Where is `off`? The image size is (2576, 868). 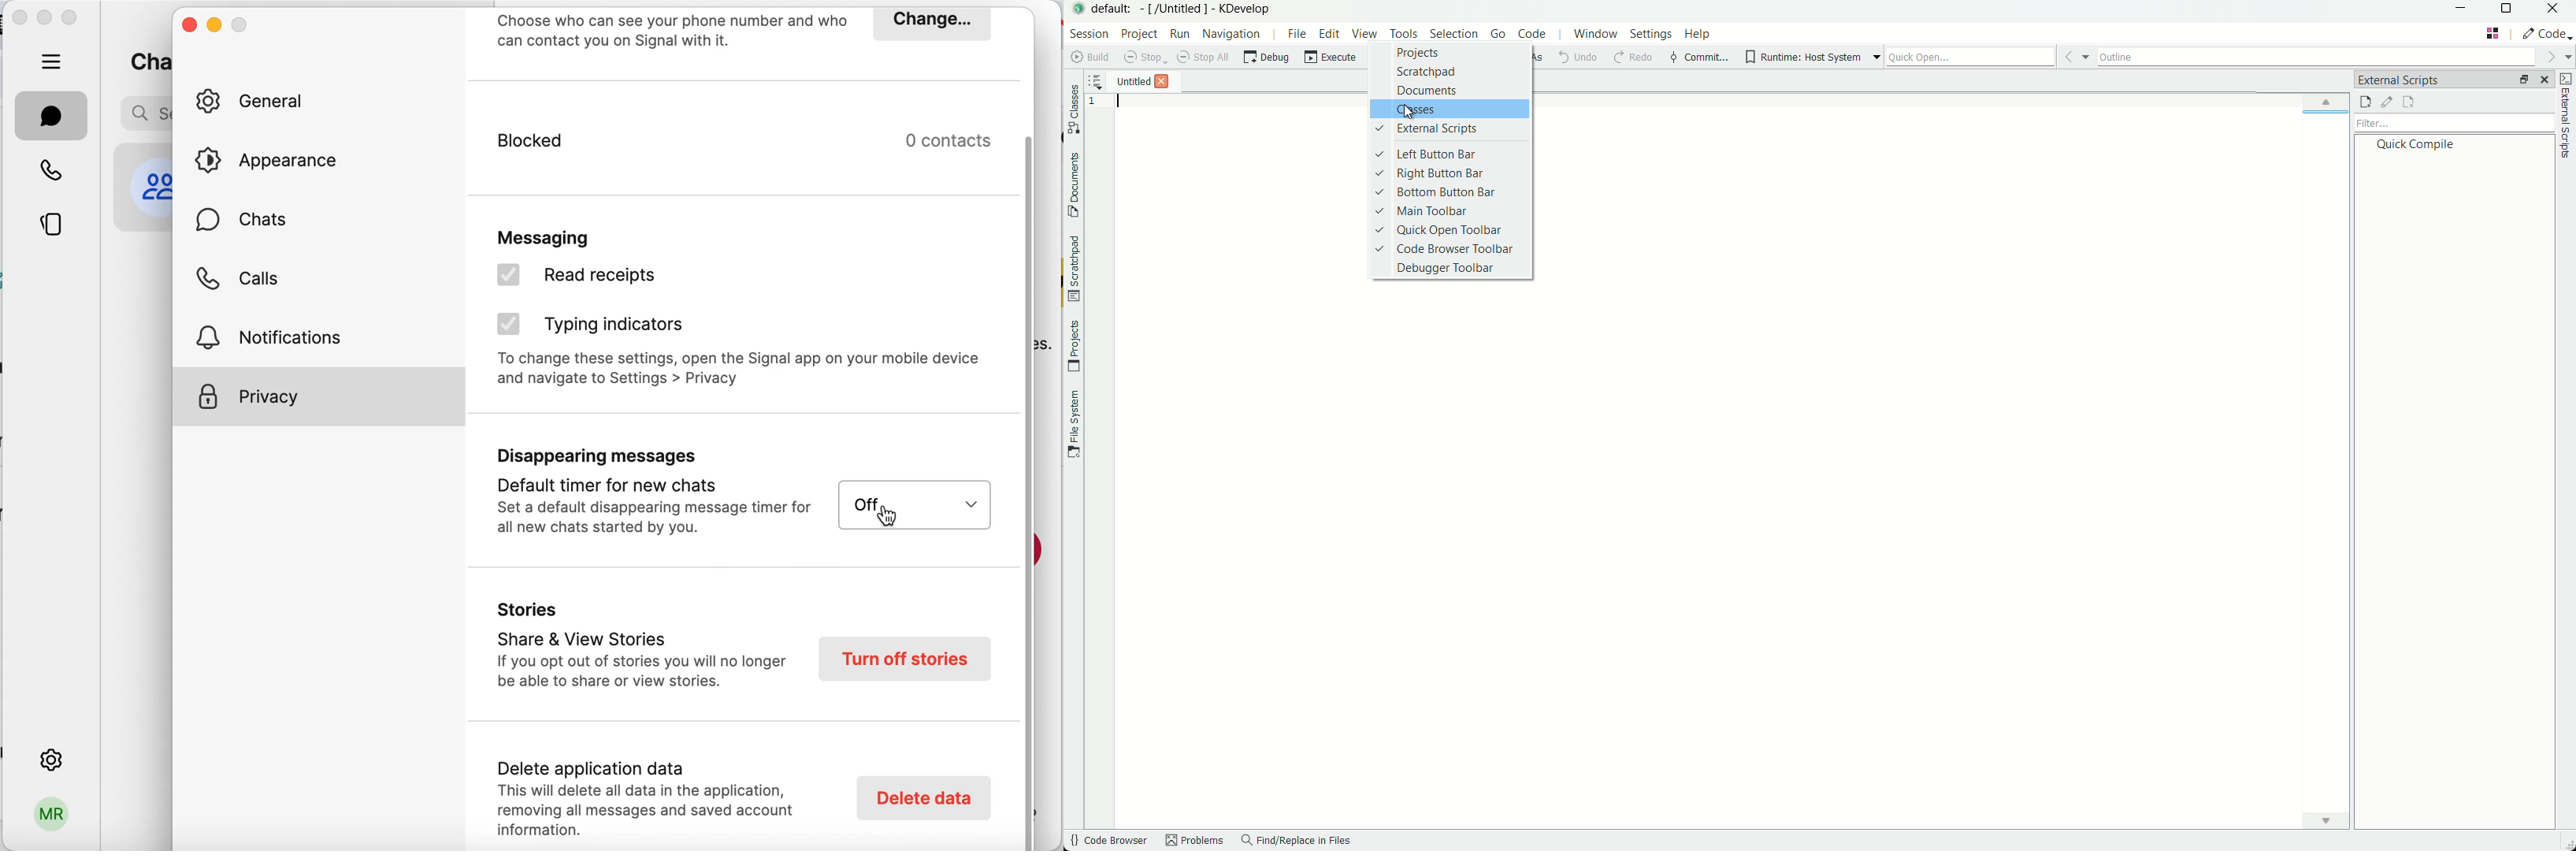
off is located at coordinates (914, 504).